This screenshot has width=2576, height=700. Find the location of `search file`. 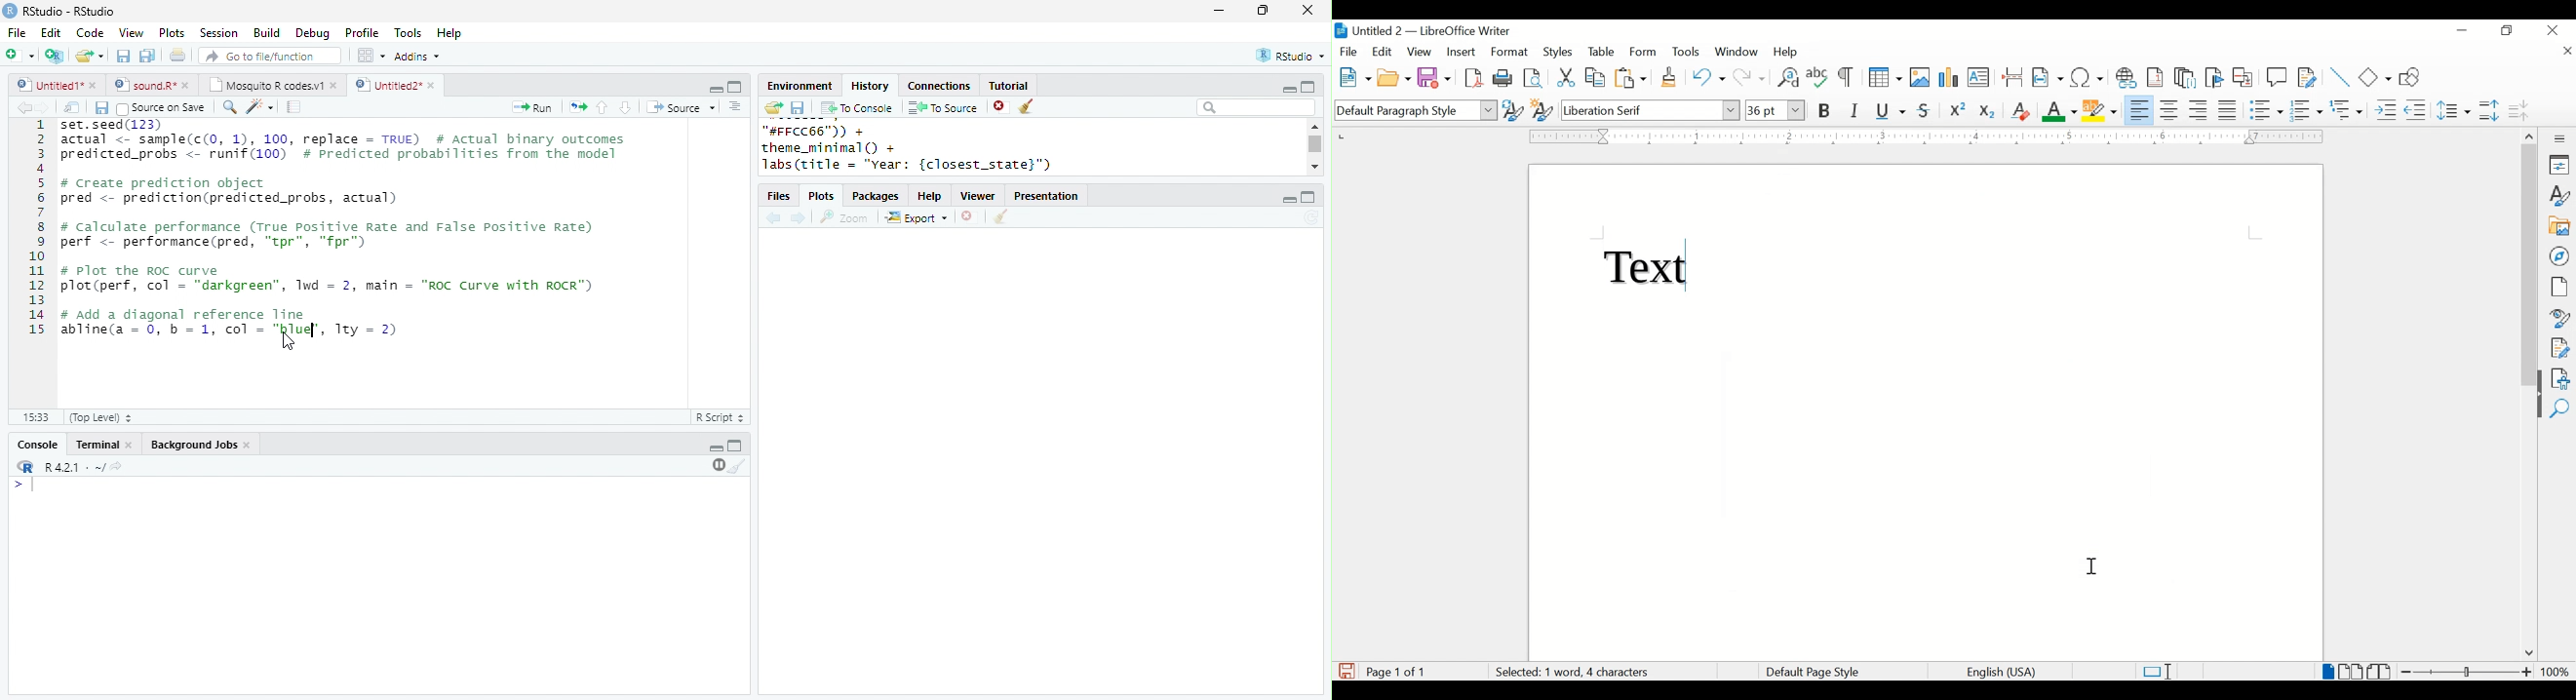

search file is located at coordinates (271, 56).